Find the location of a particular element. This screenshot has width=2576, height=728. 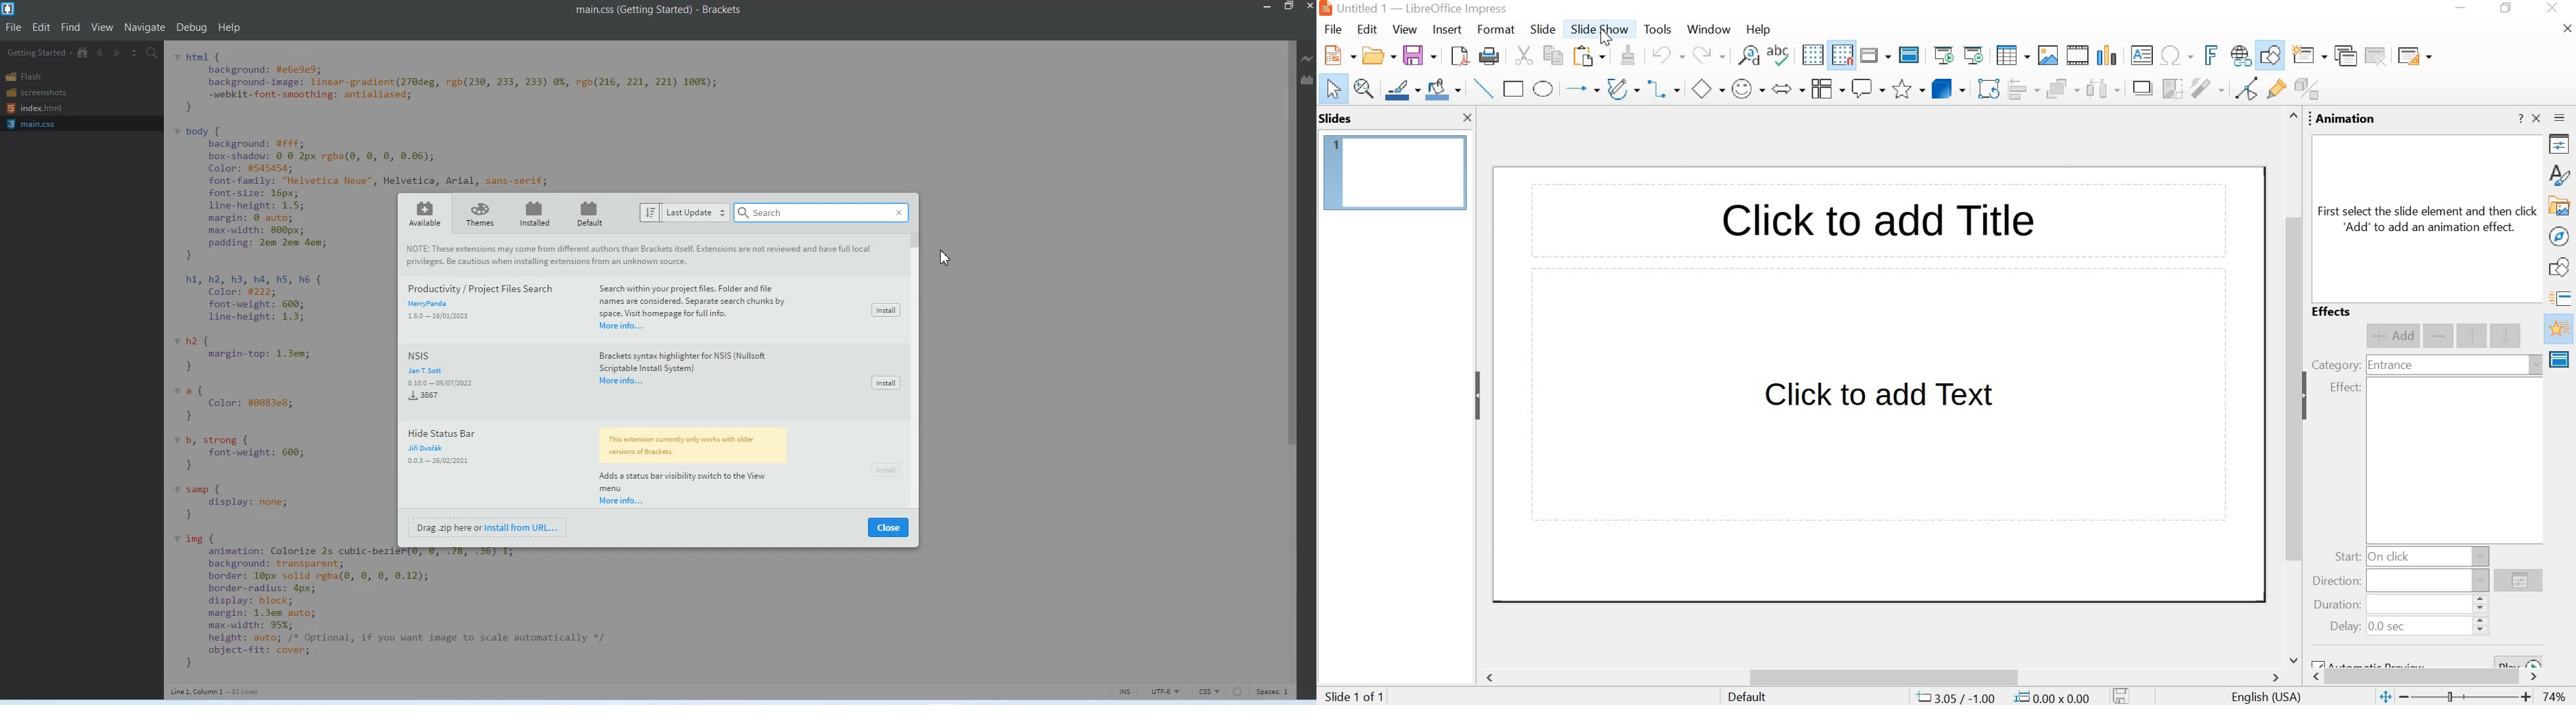

CSS is located at coordinates (1210, 691).